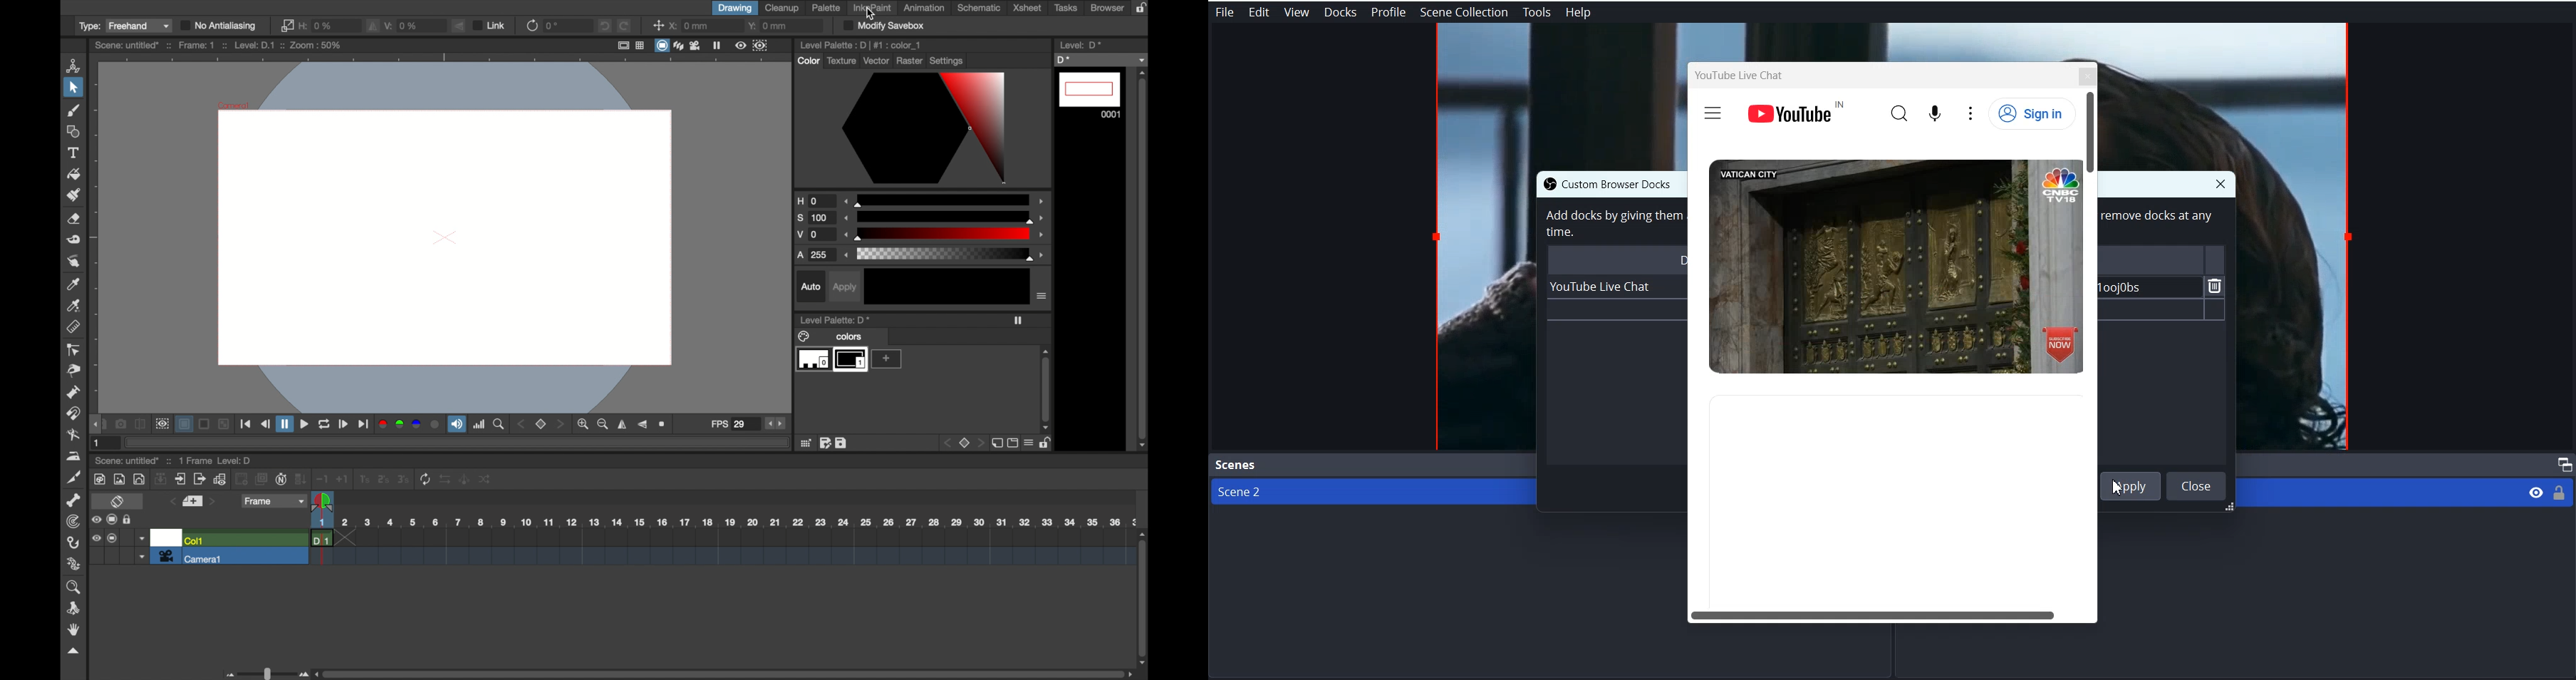 The height and width of the screenshot is (700, 2576). I want to click on Horizontal Scroll bar, so click(1889, 613).